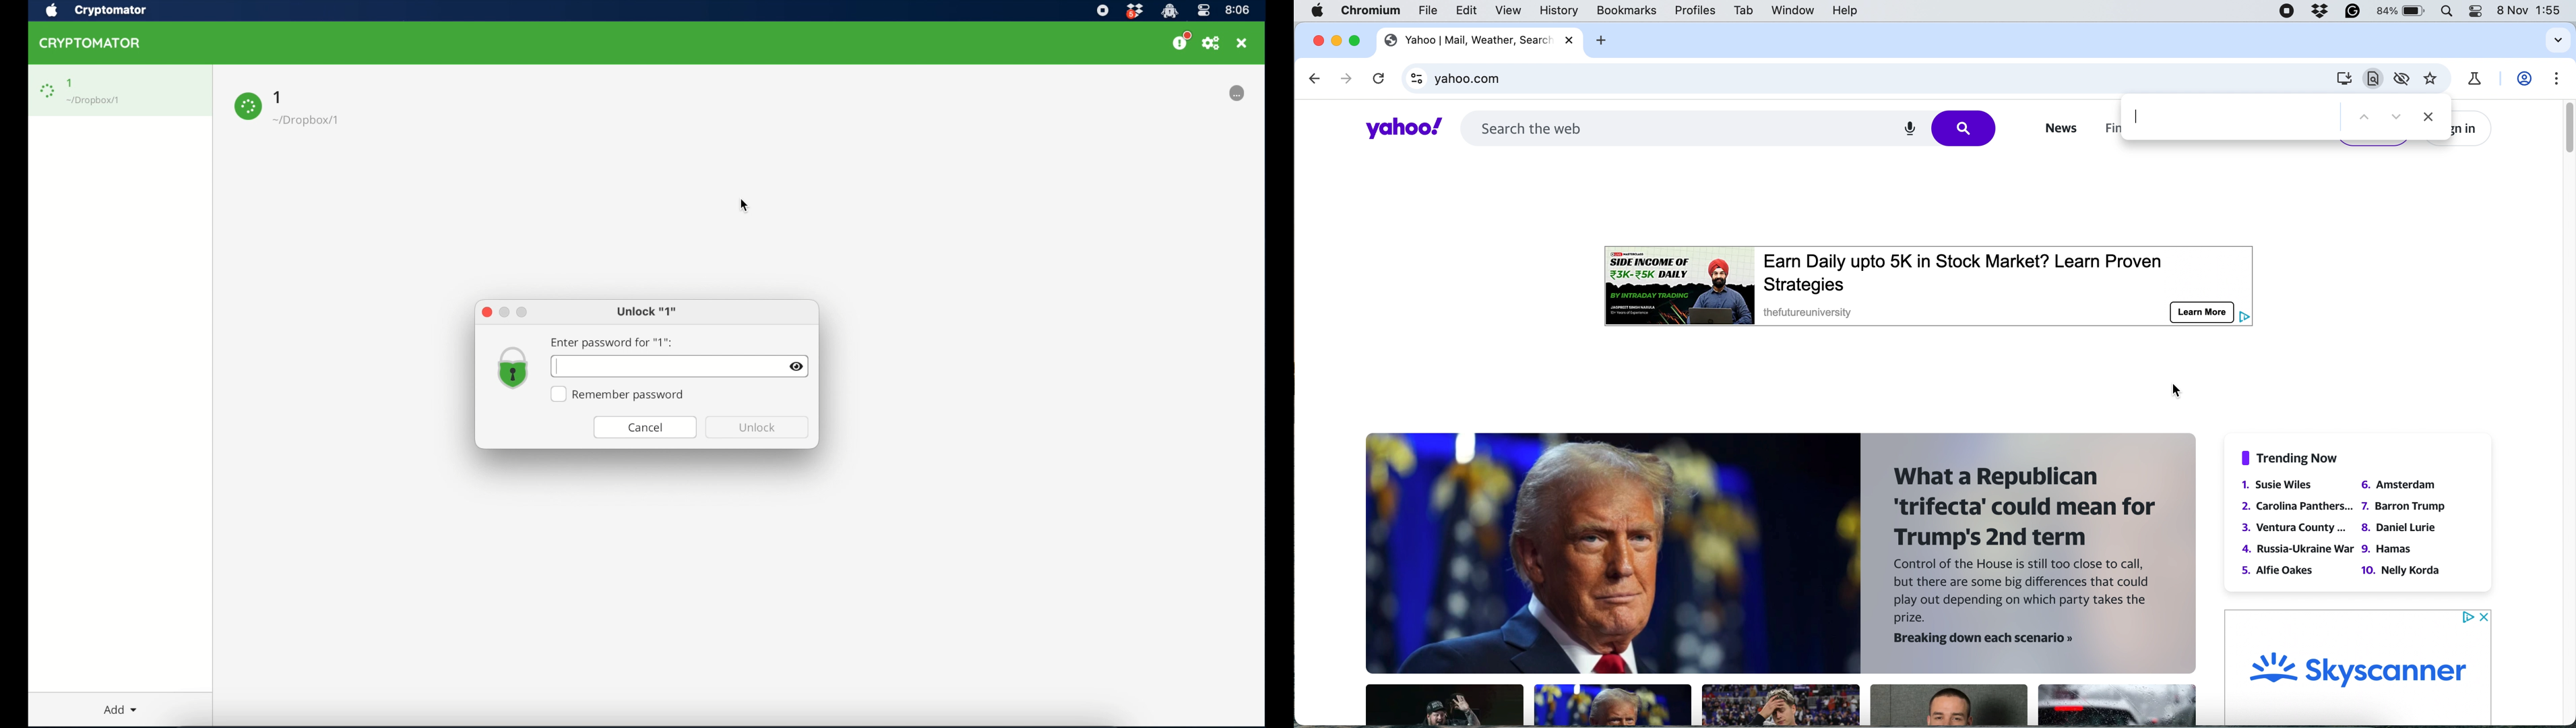  I want to click on grammarly, so click(2352, 10).